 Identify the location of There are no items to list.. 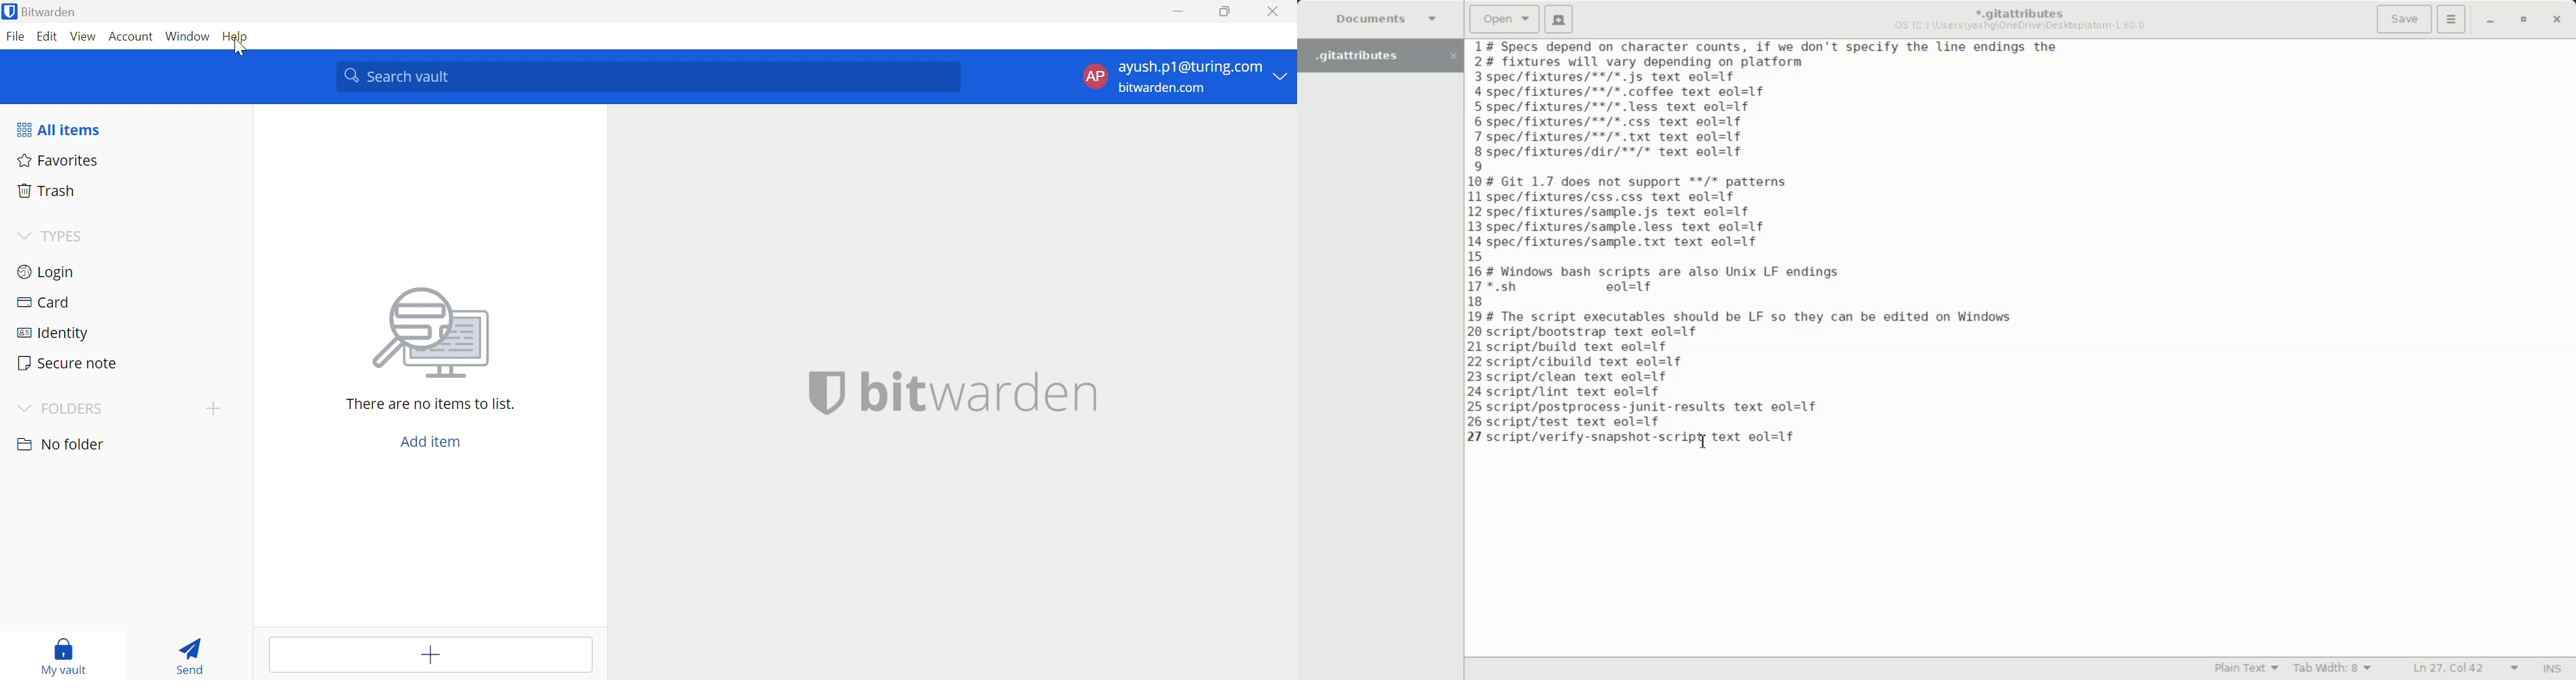
(430, 403).